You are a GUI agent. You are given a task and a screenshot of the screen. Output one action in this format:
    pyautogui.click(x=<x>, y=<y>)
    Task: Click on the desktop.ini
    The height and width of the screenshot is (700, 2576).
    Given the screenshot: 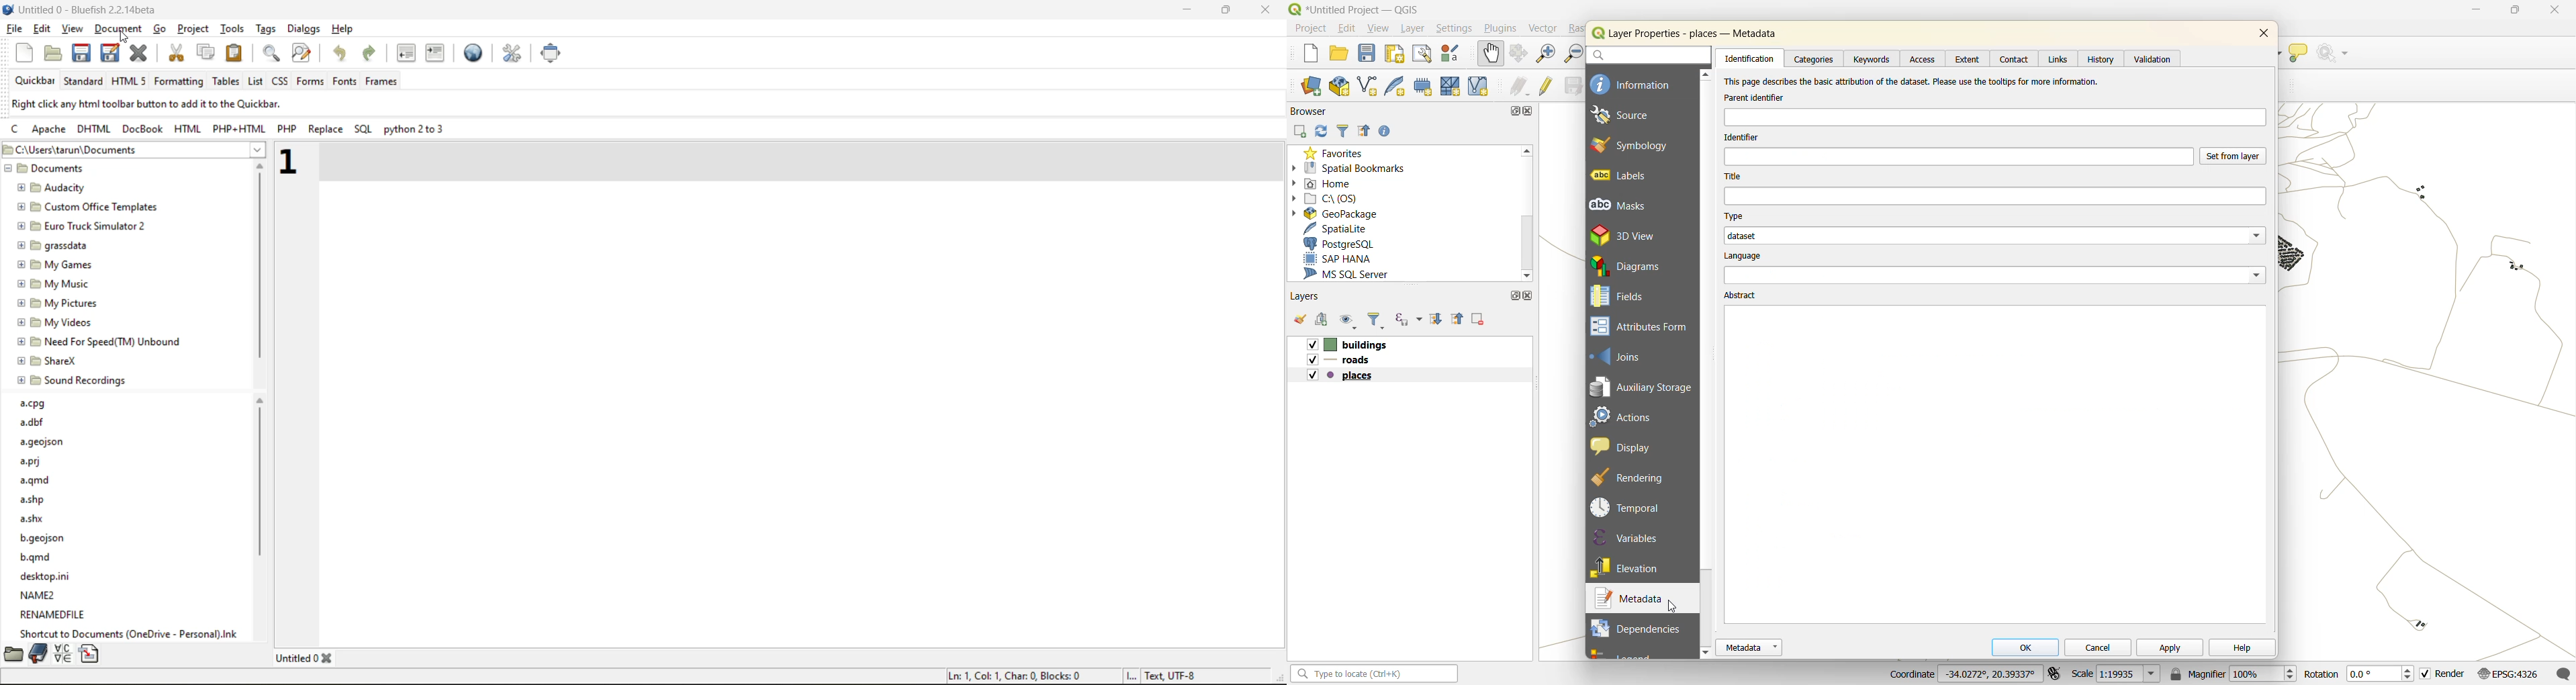 What is the action you would take?
    pyautogui.click(x=48, y=576)
    